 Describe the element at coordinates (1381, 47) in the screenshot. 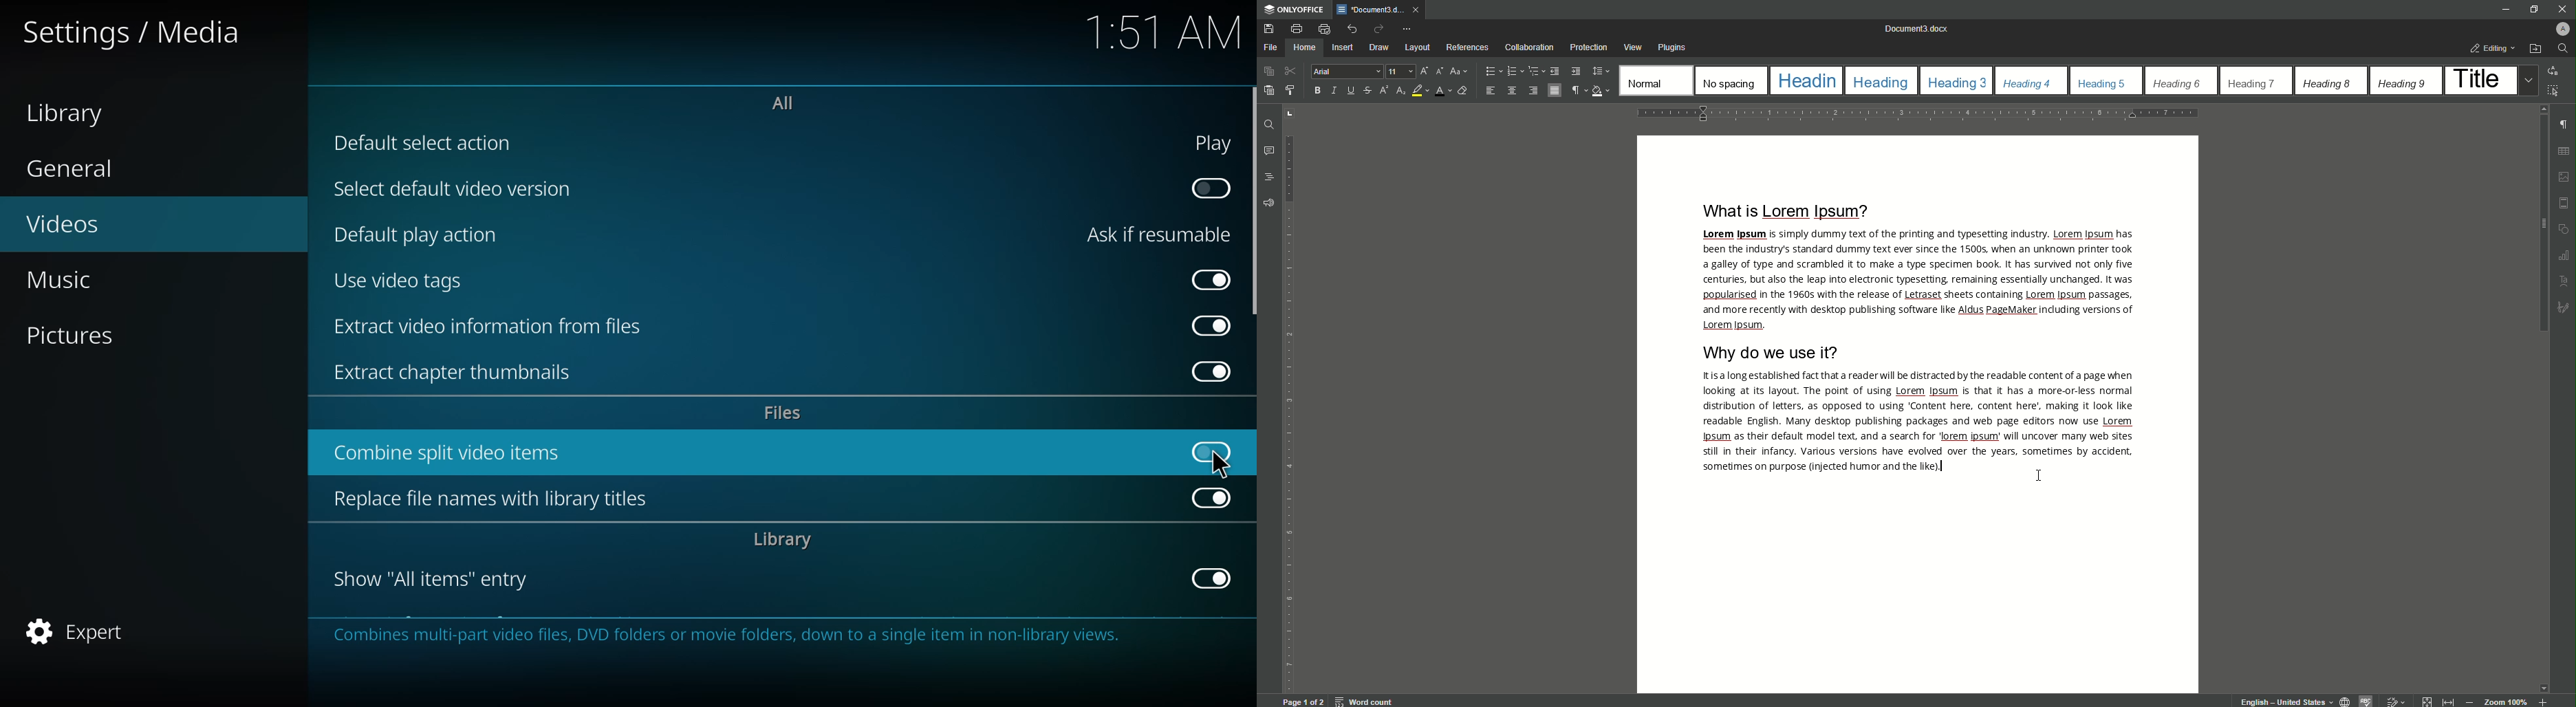

I see `Draw` at that location.